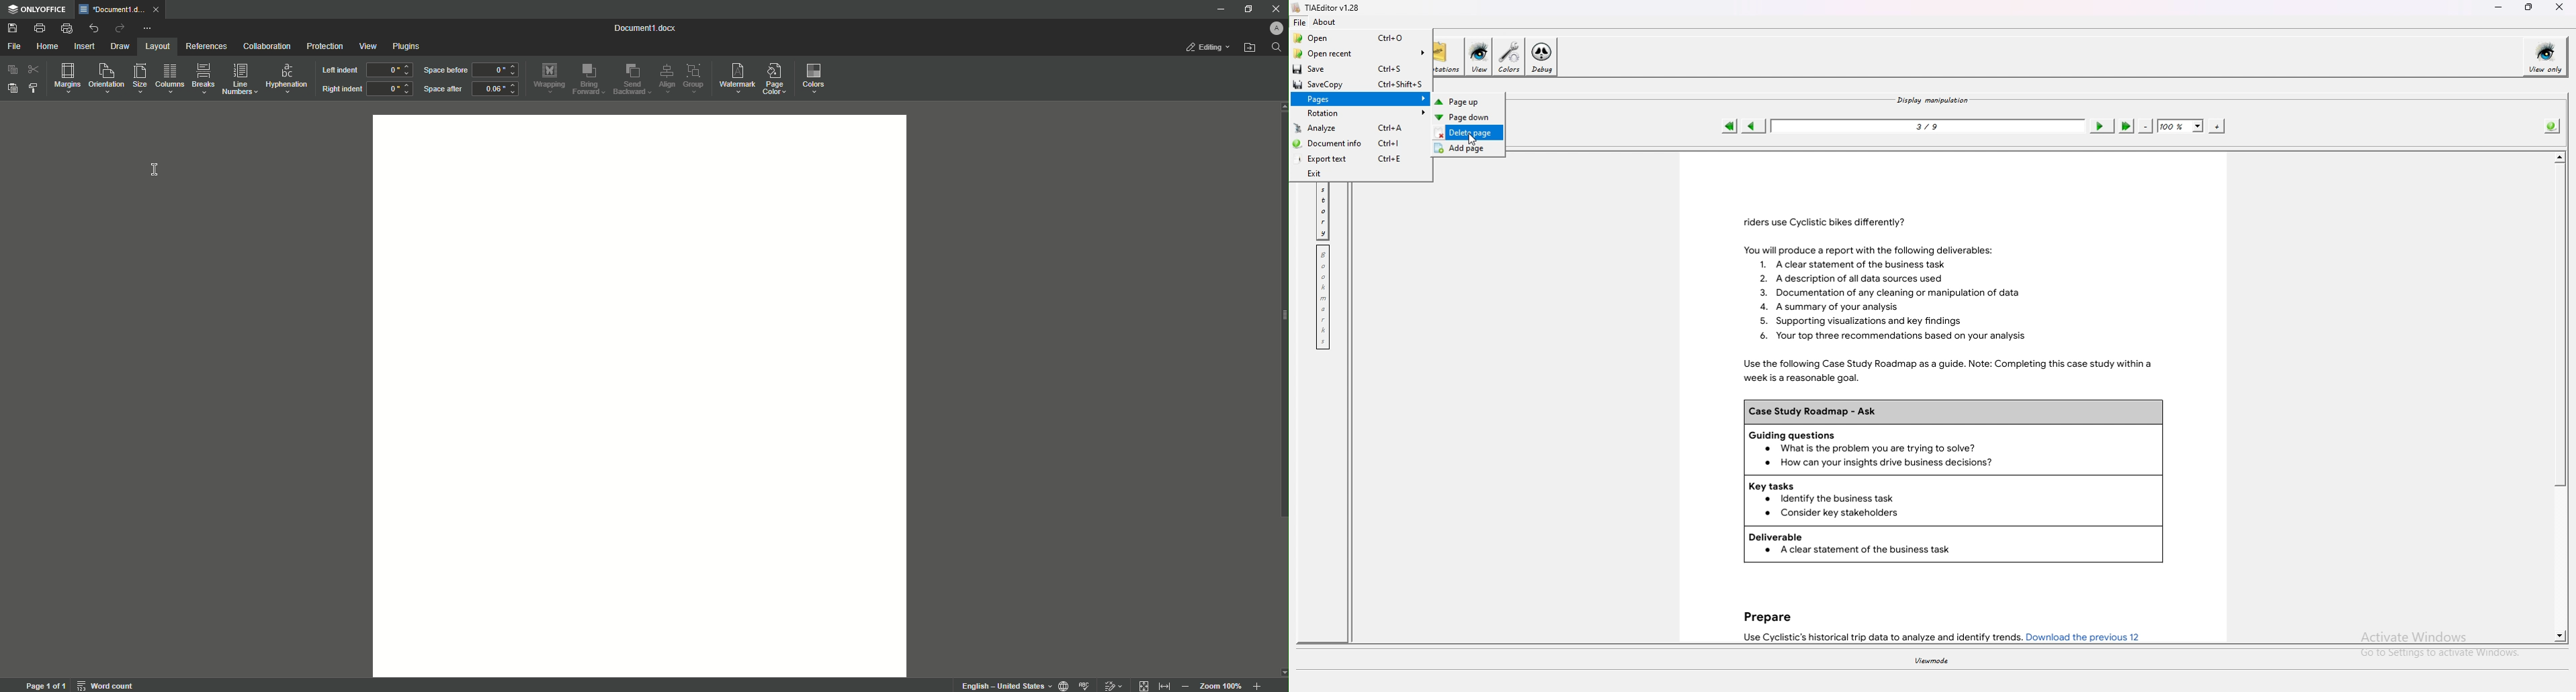 This screenshot has height=700, width=2576. What do you see at coordinates (1165, 683) in the screenshot?
I see `Fit to Width` at bounding box center [1165, 683].